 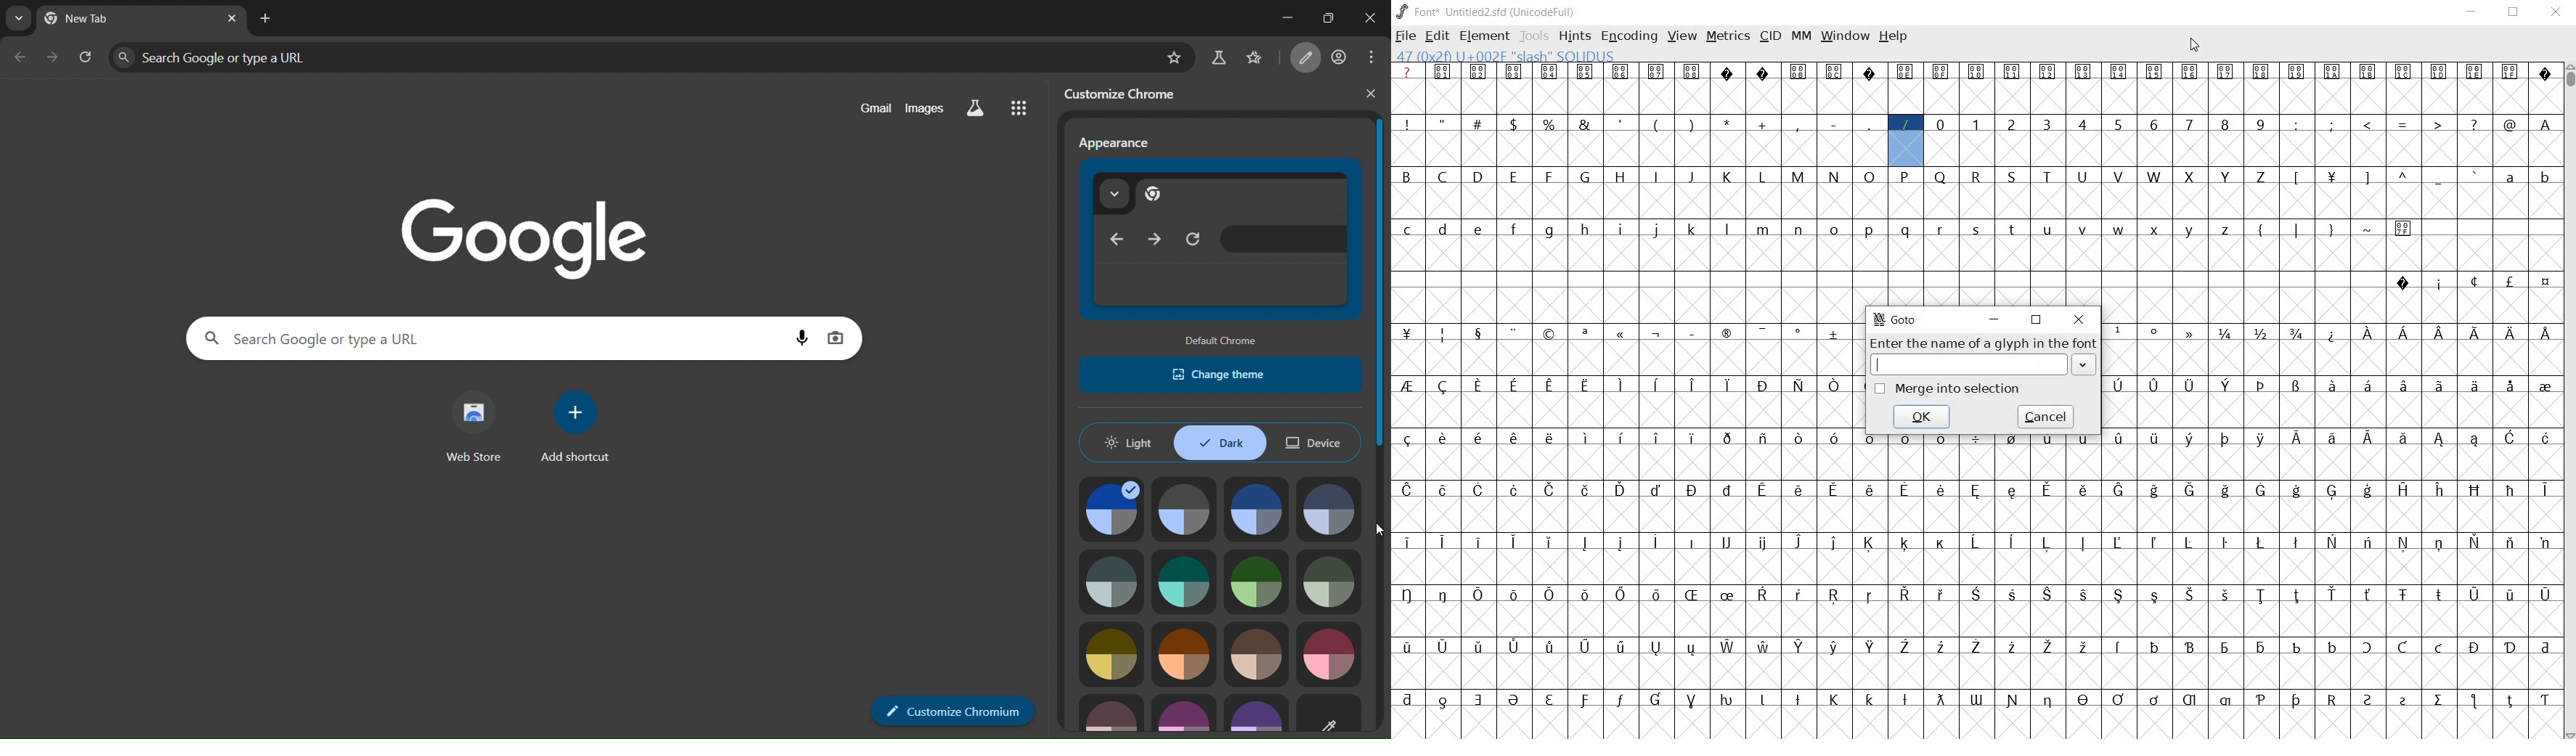 I want to click on appearance, so click(x=1221, y=239).